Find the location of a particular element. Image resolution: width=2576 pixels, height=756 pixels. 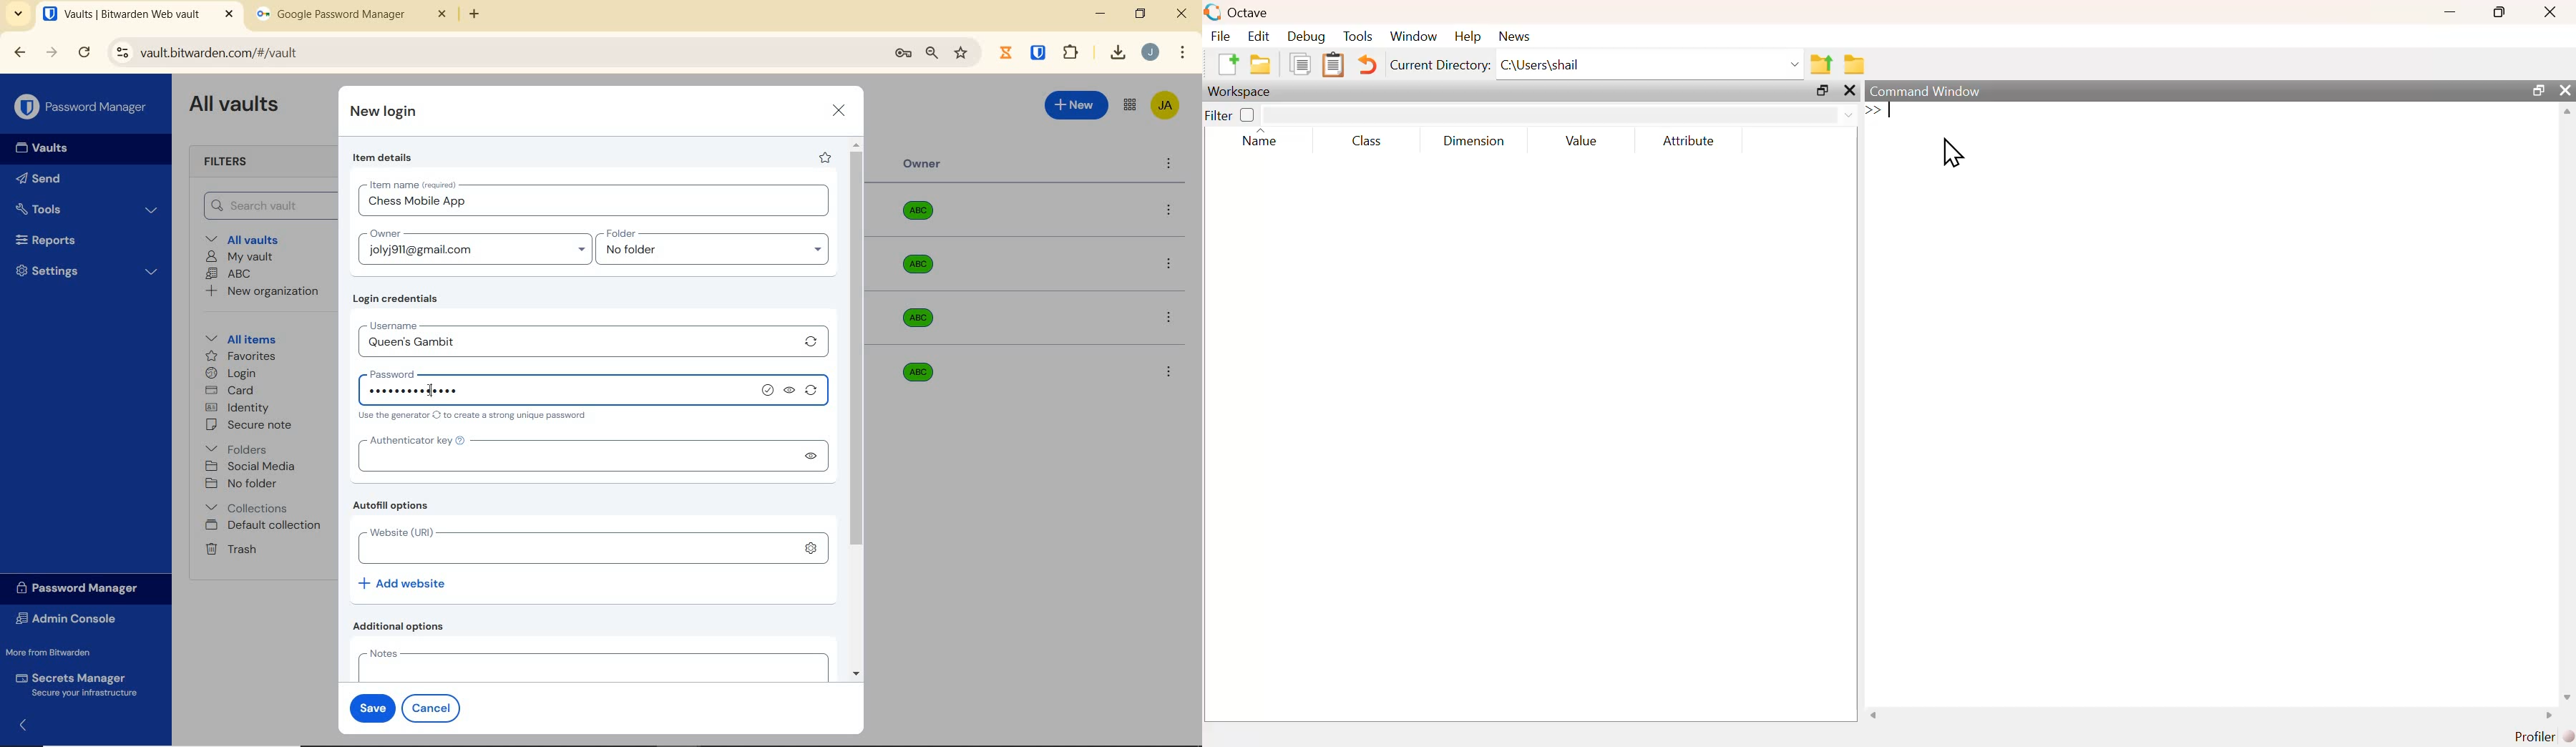

generate is located at coordinates (814, 393).